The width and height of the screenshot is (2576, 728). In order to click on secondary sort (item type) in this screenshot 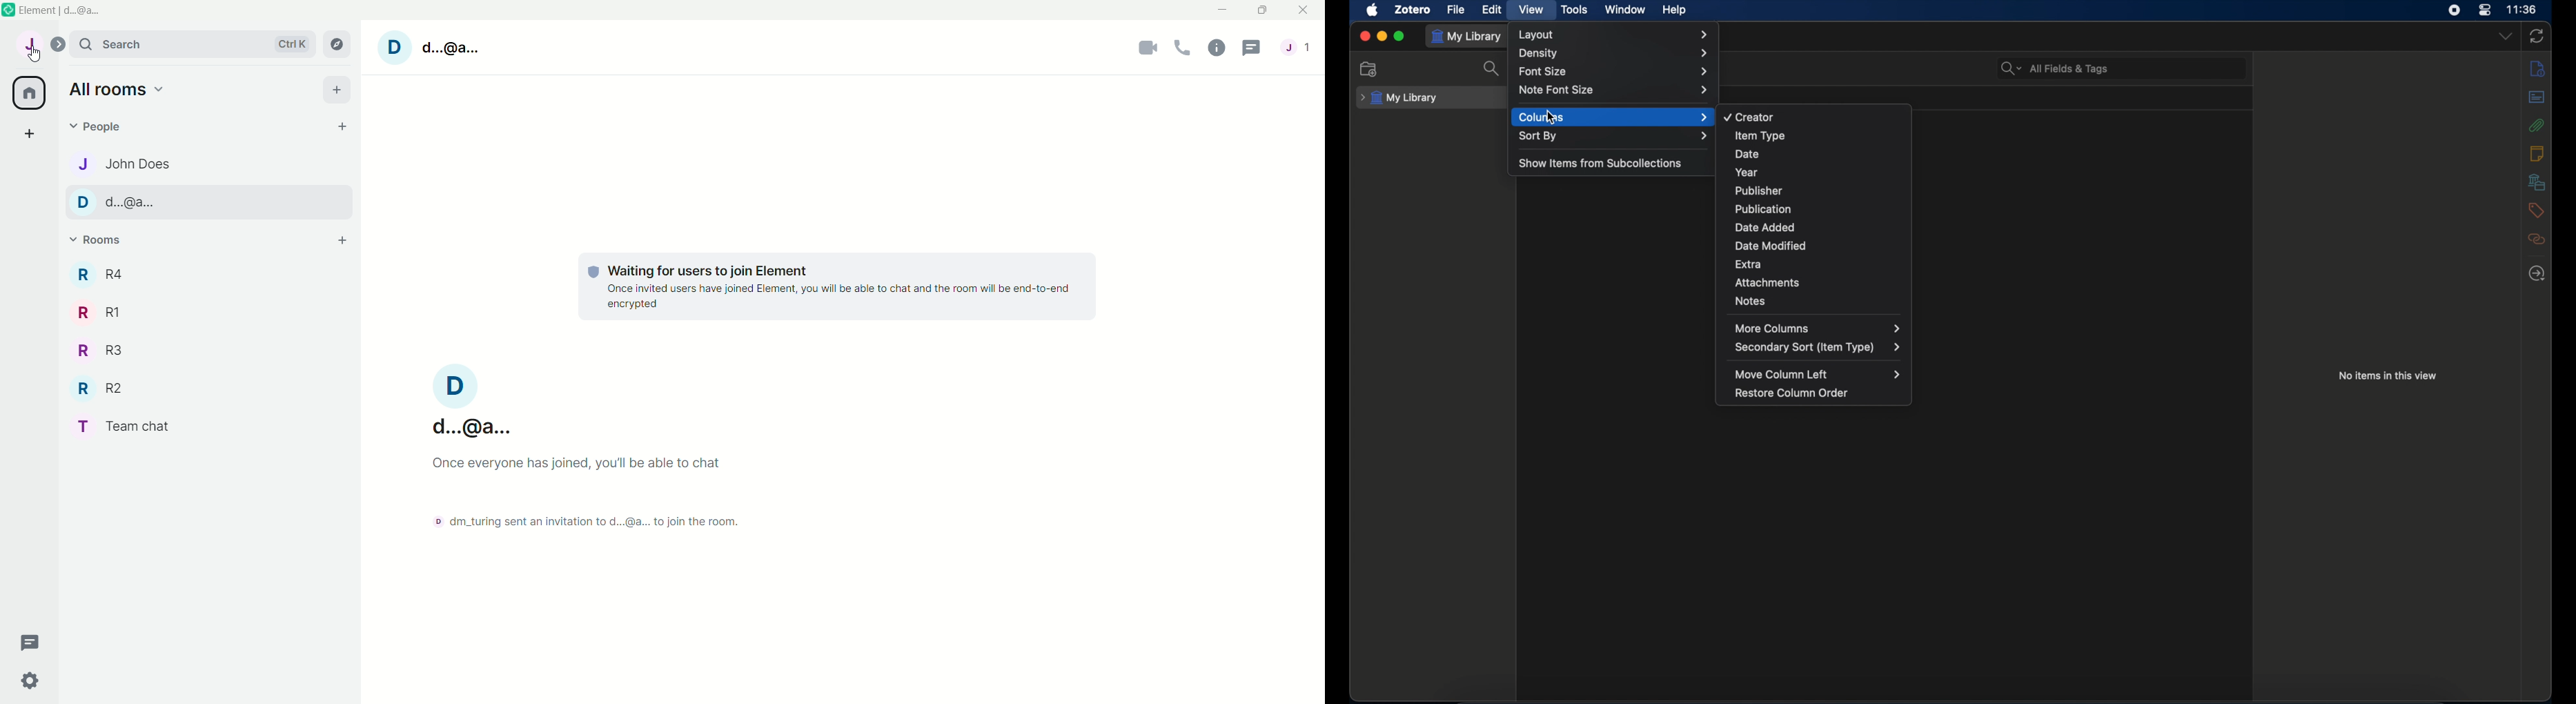, I will do `click(1819, 347)`.